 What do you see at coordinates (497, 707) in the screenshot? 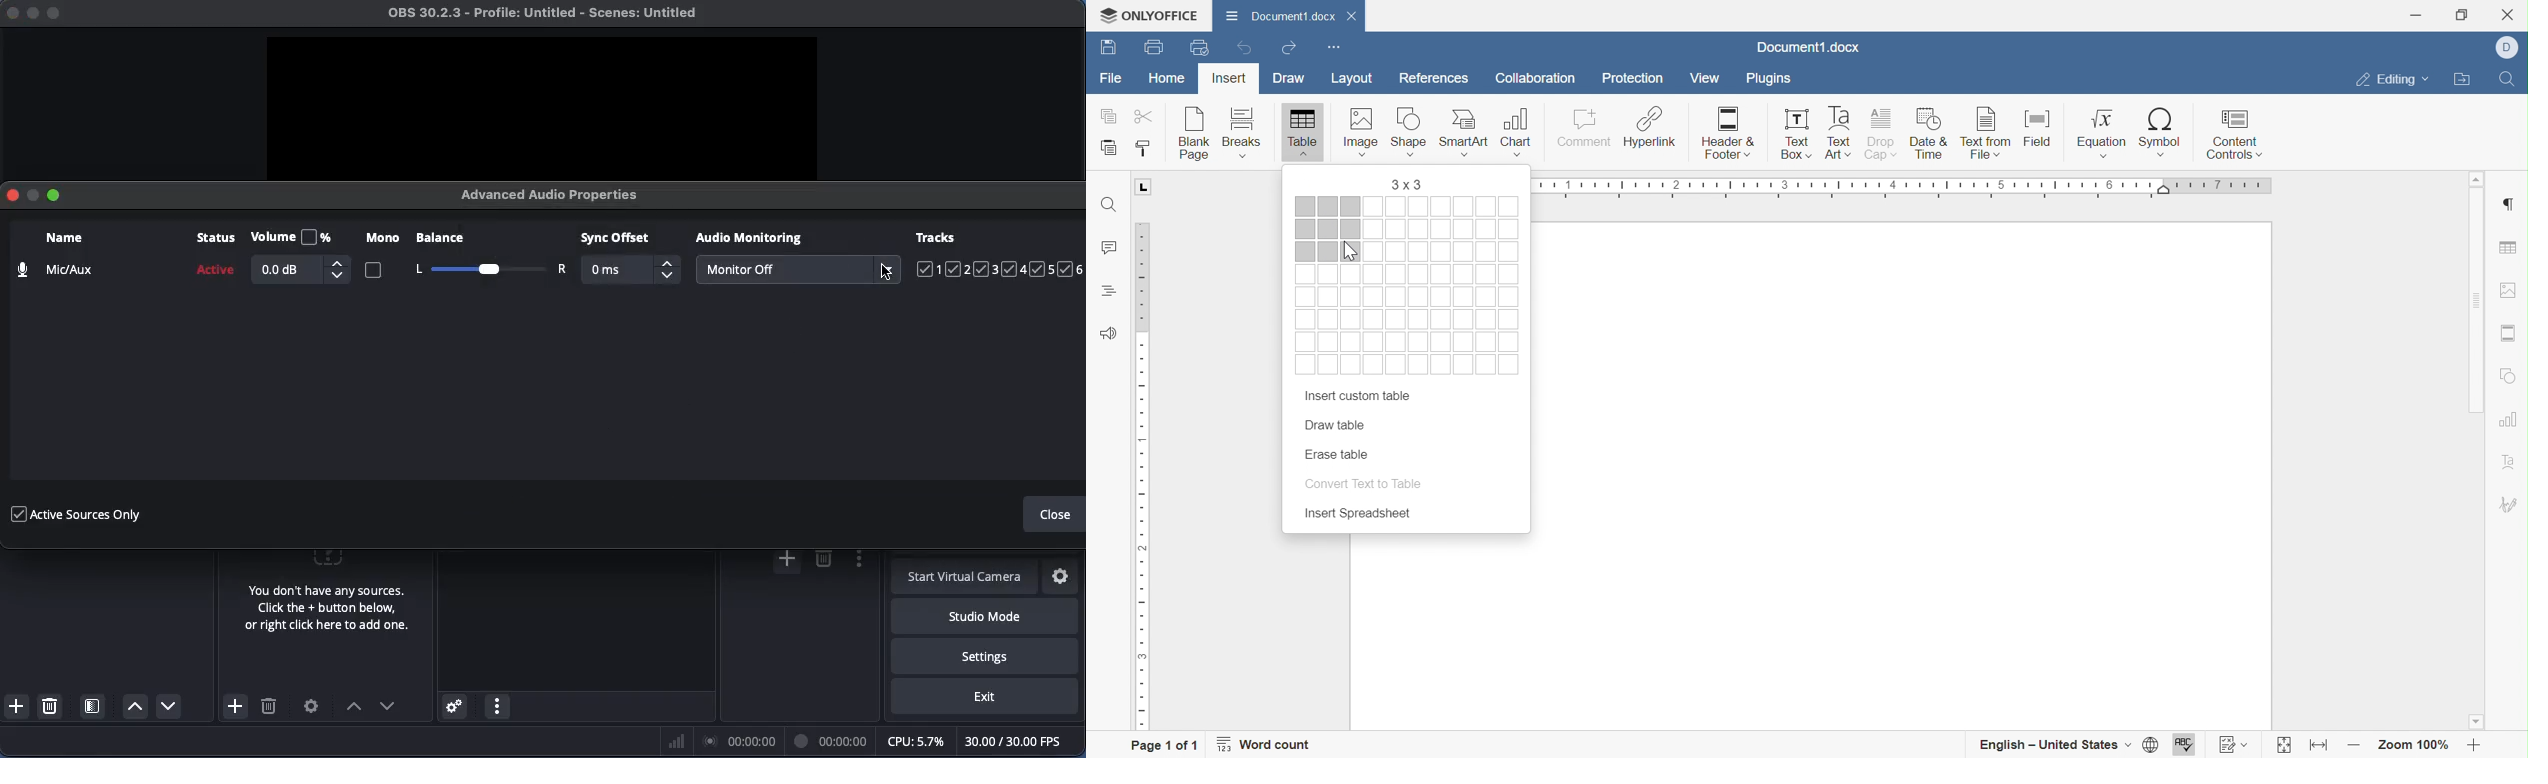
I see `Audio mixer menu` at bounding box center [497, 707].